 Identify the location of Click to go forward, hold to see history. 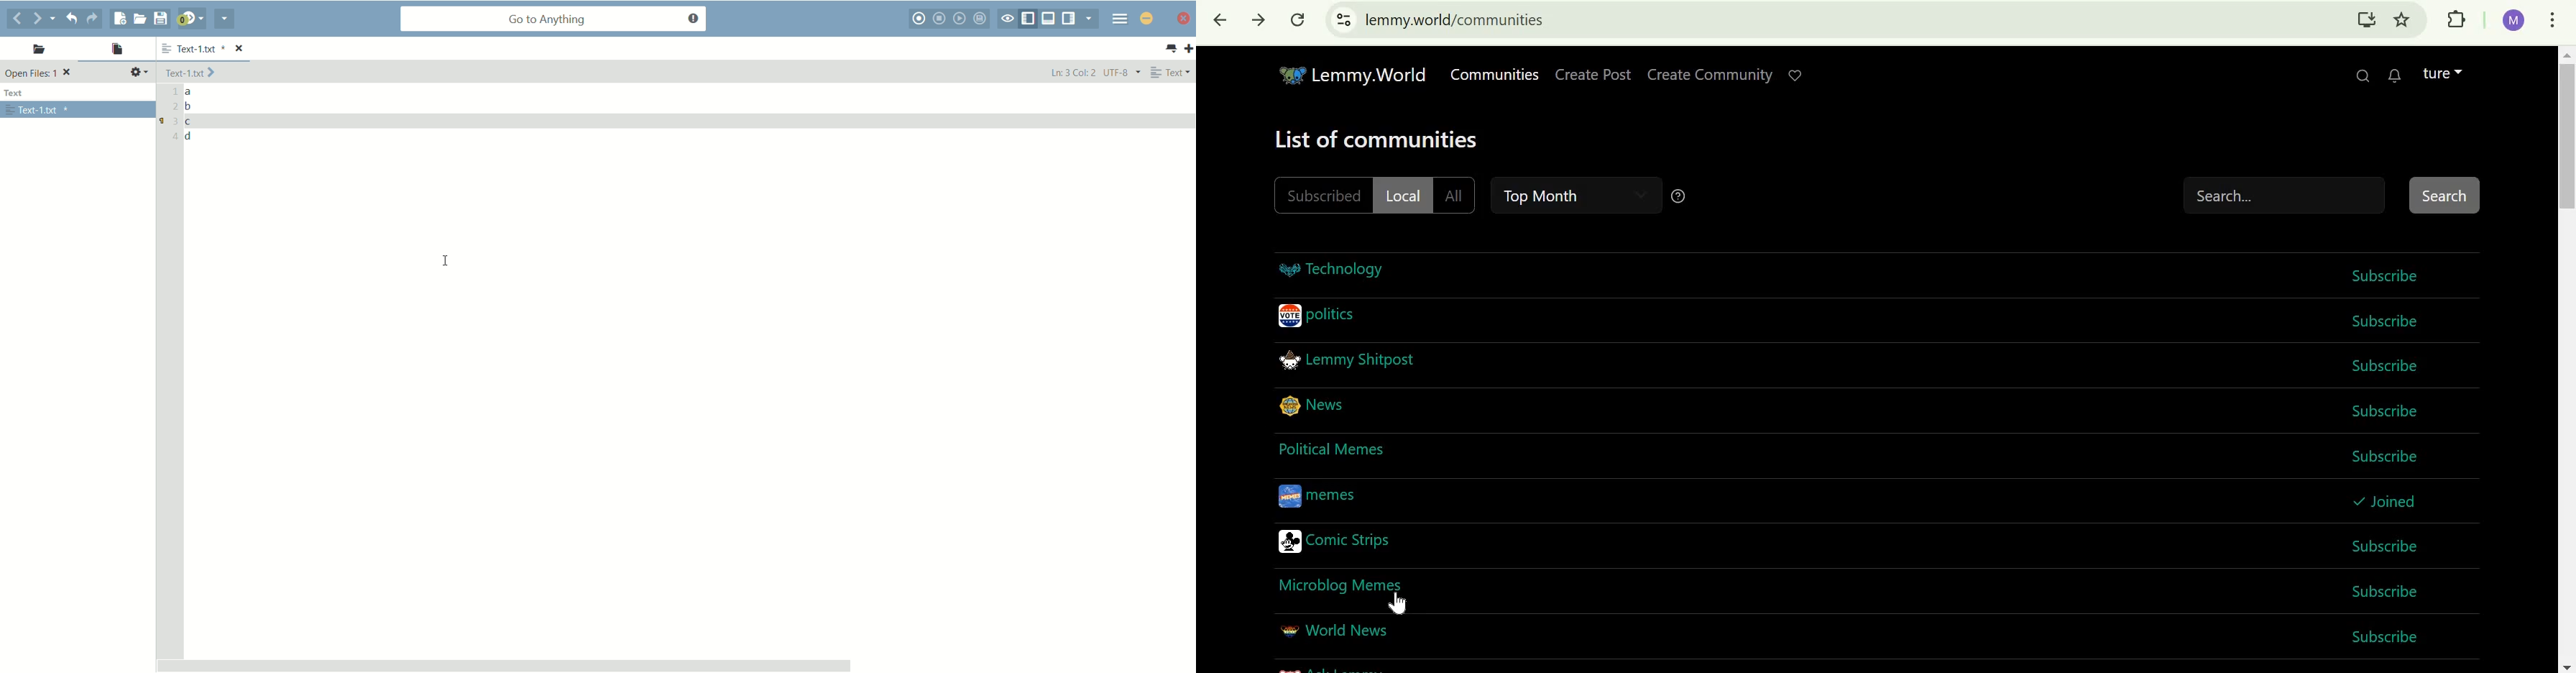
(1260, 24).